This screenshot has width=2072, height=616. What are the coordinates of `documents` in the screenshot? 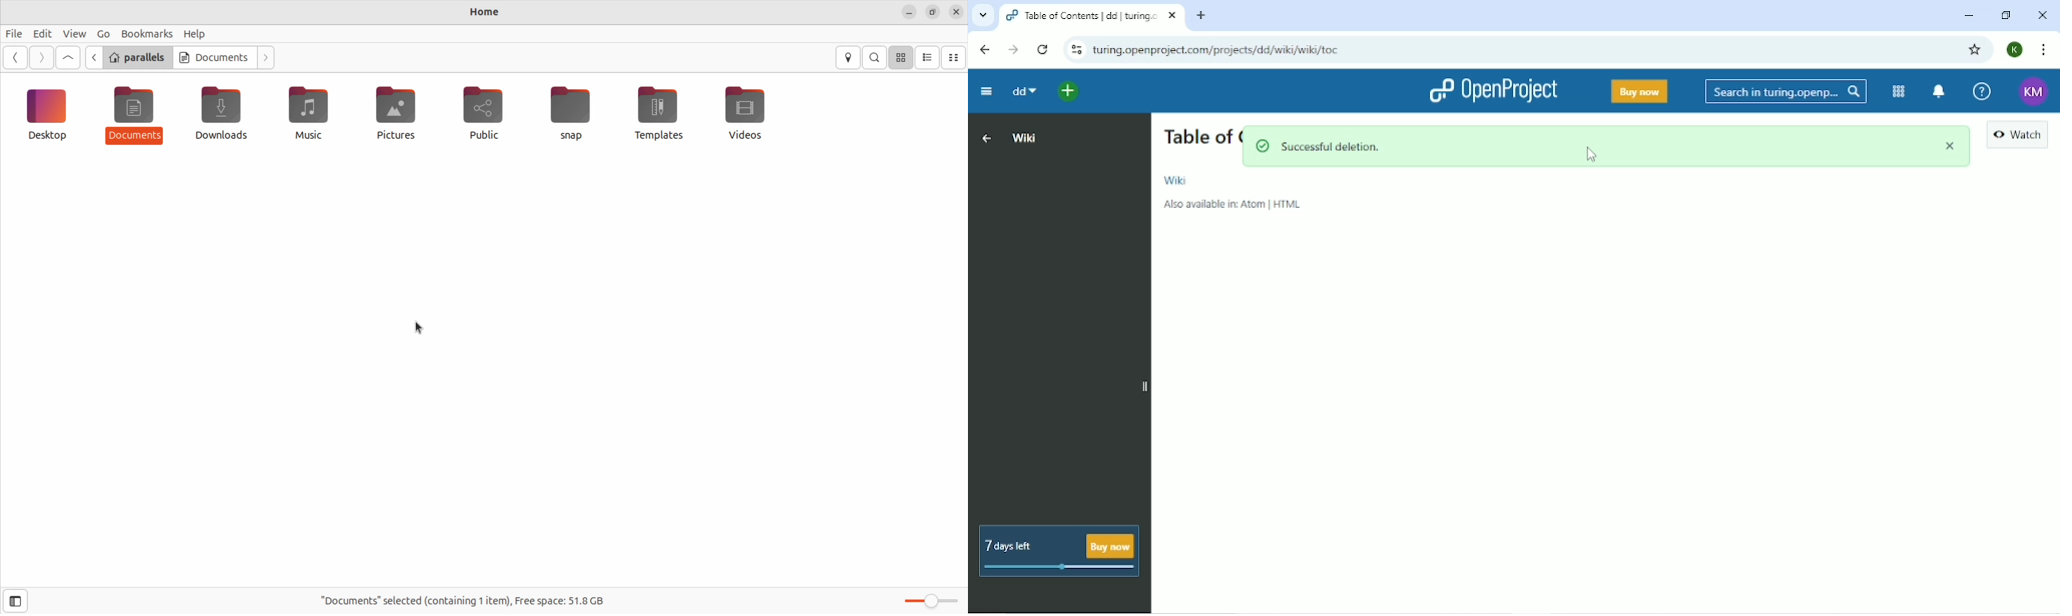 It's located at (492, 14).